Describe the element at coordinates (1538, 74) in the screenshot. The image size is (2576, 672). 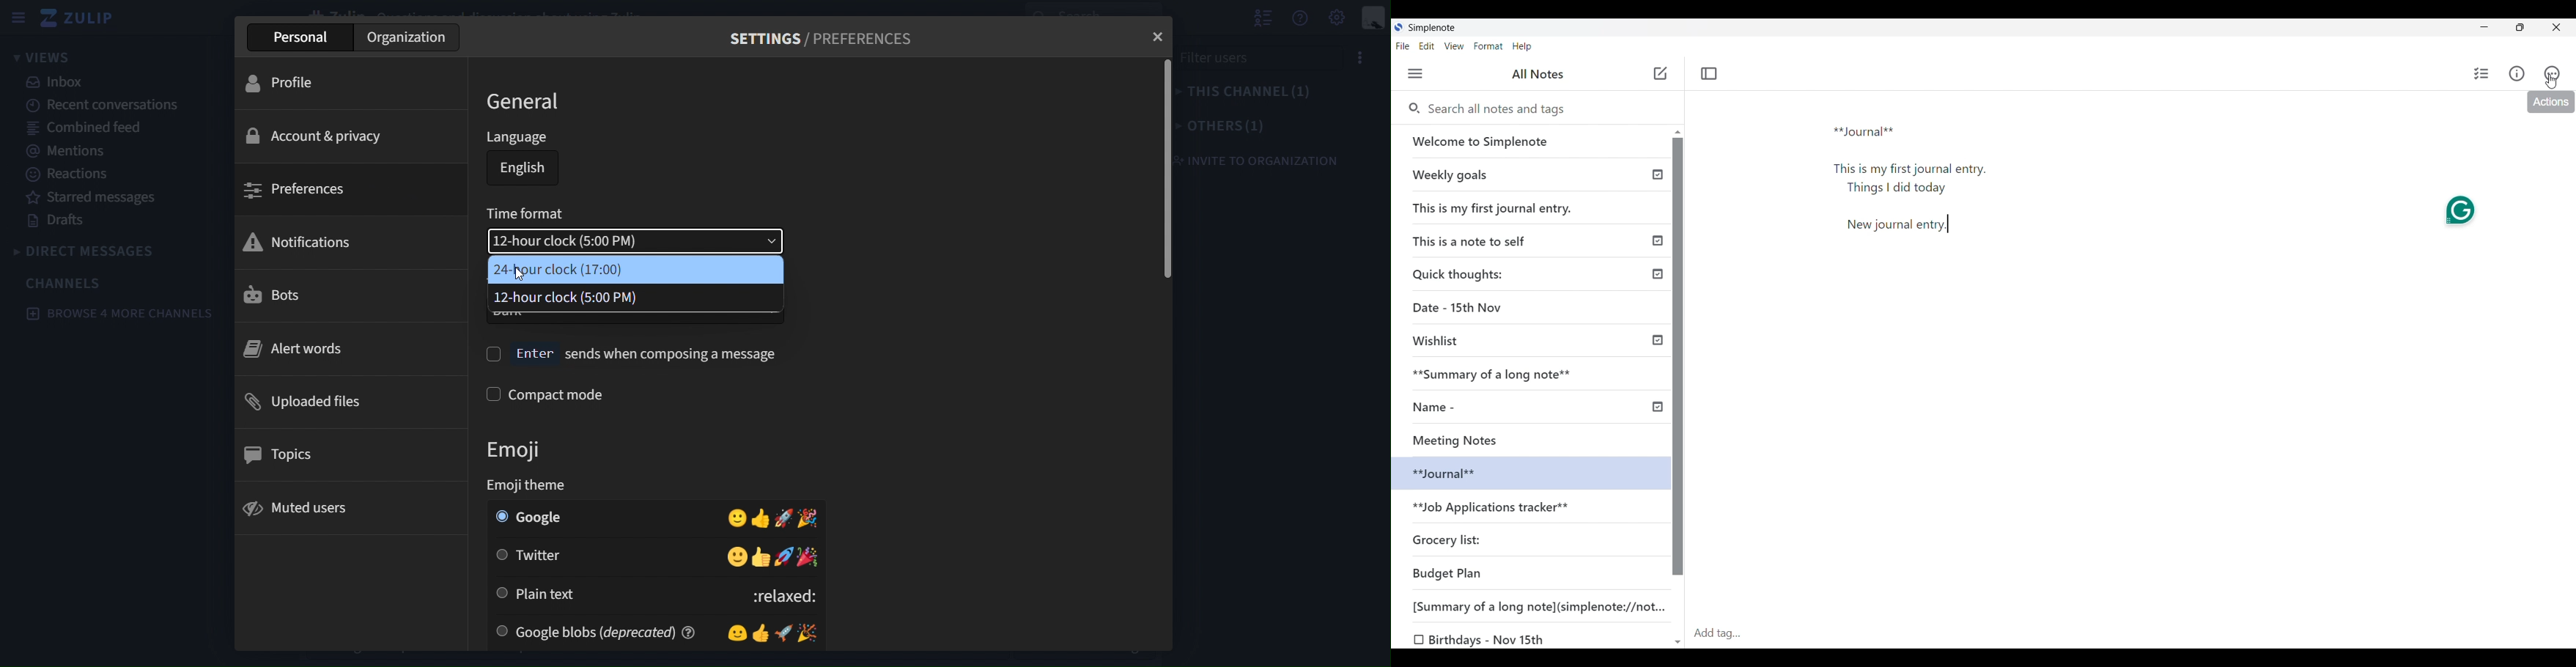
I see `Title of left panel` at that location.